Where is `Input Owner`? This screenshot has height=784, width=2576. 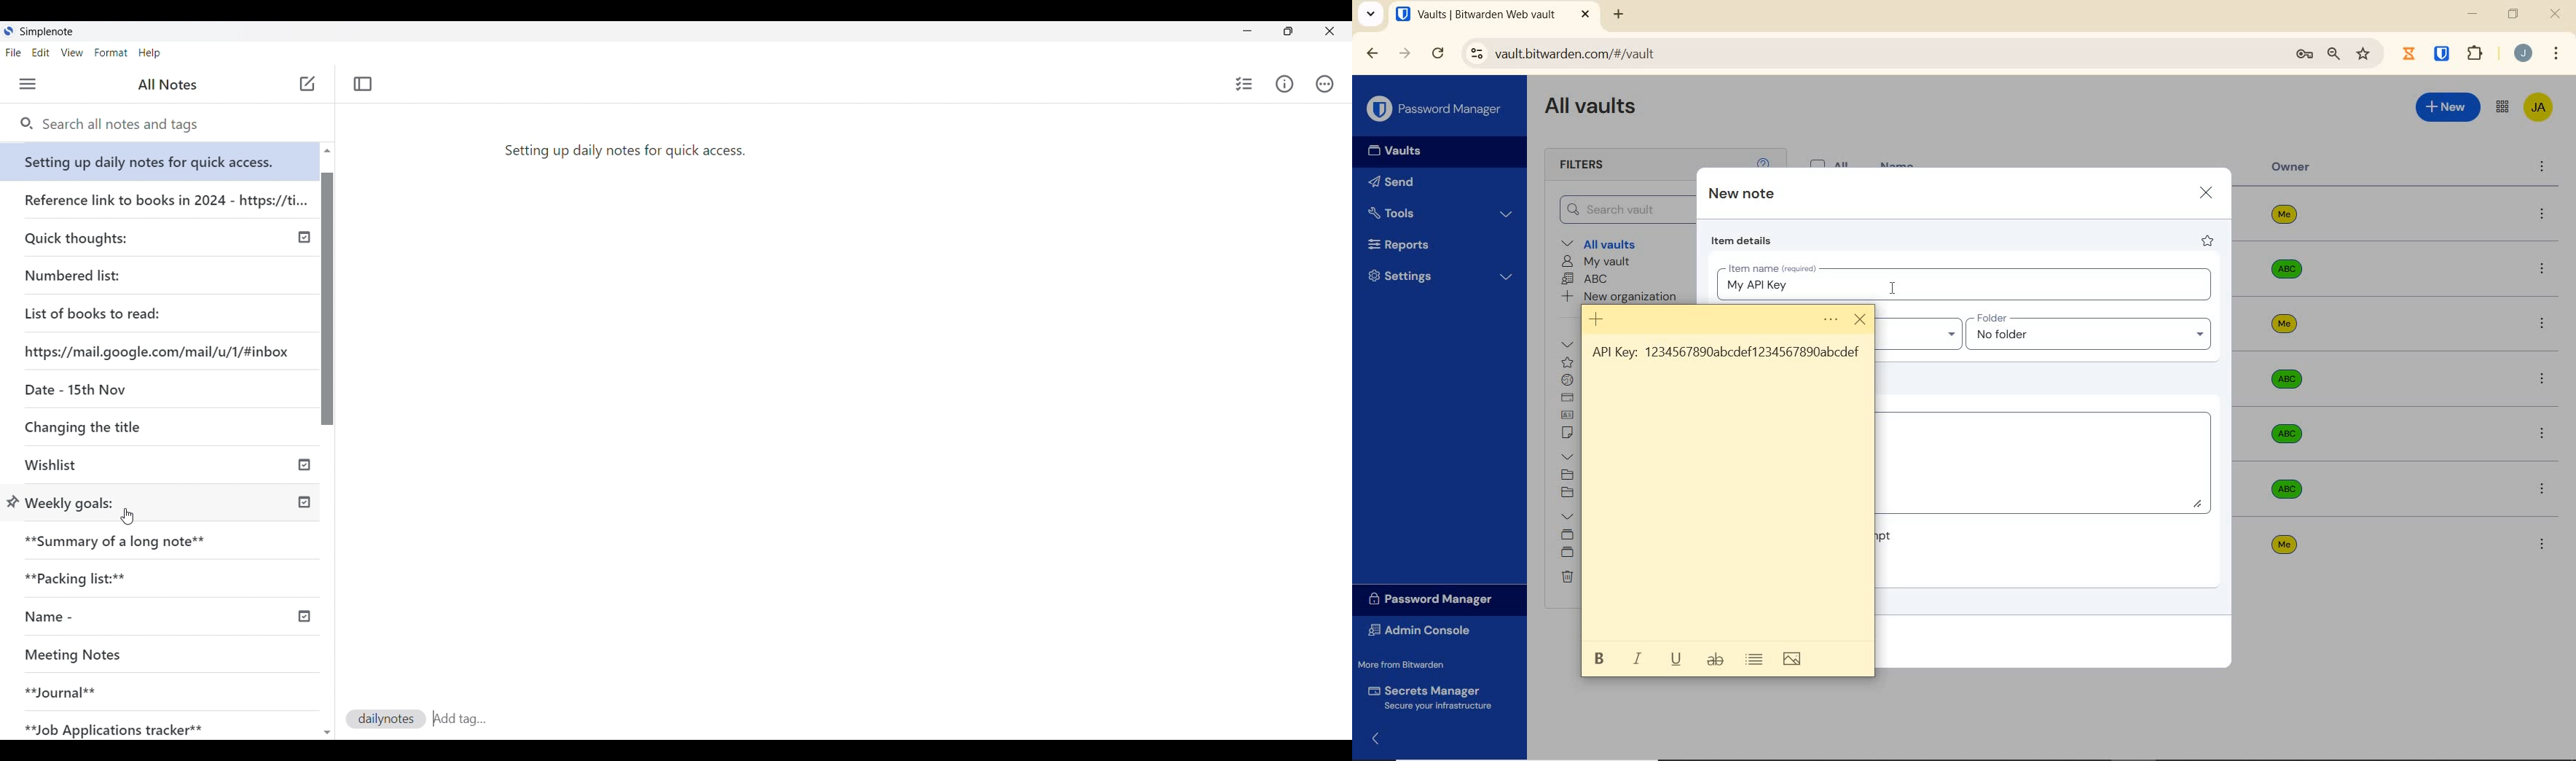 Input Owner is located at coordinates (1919, 331).